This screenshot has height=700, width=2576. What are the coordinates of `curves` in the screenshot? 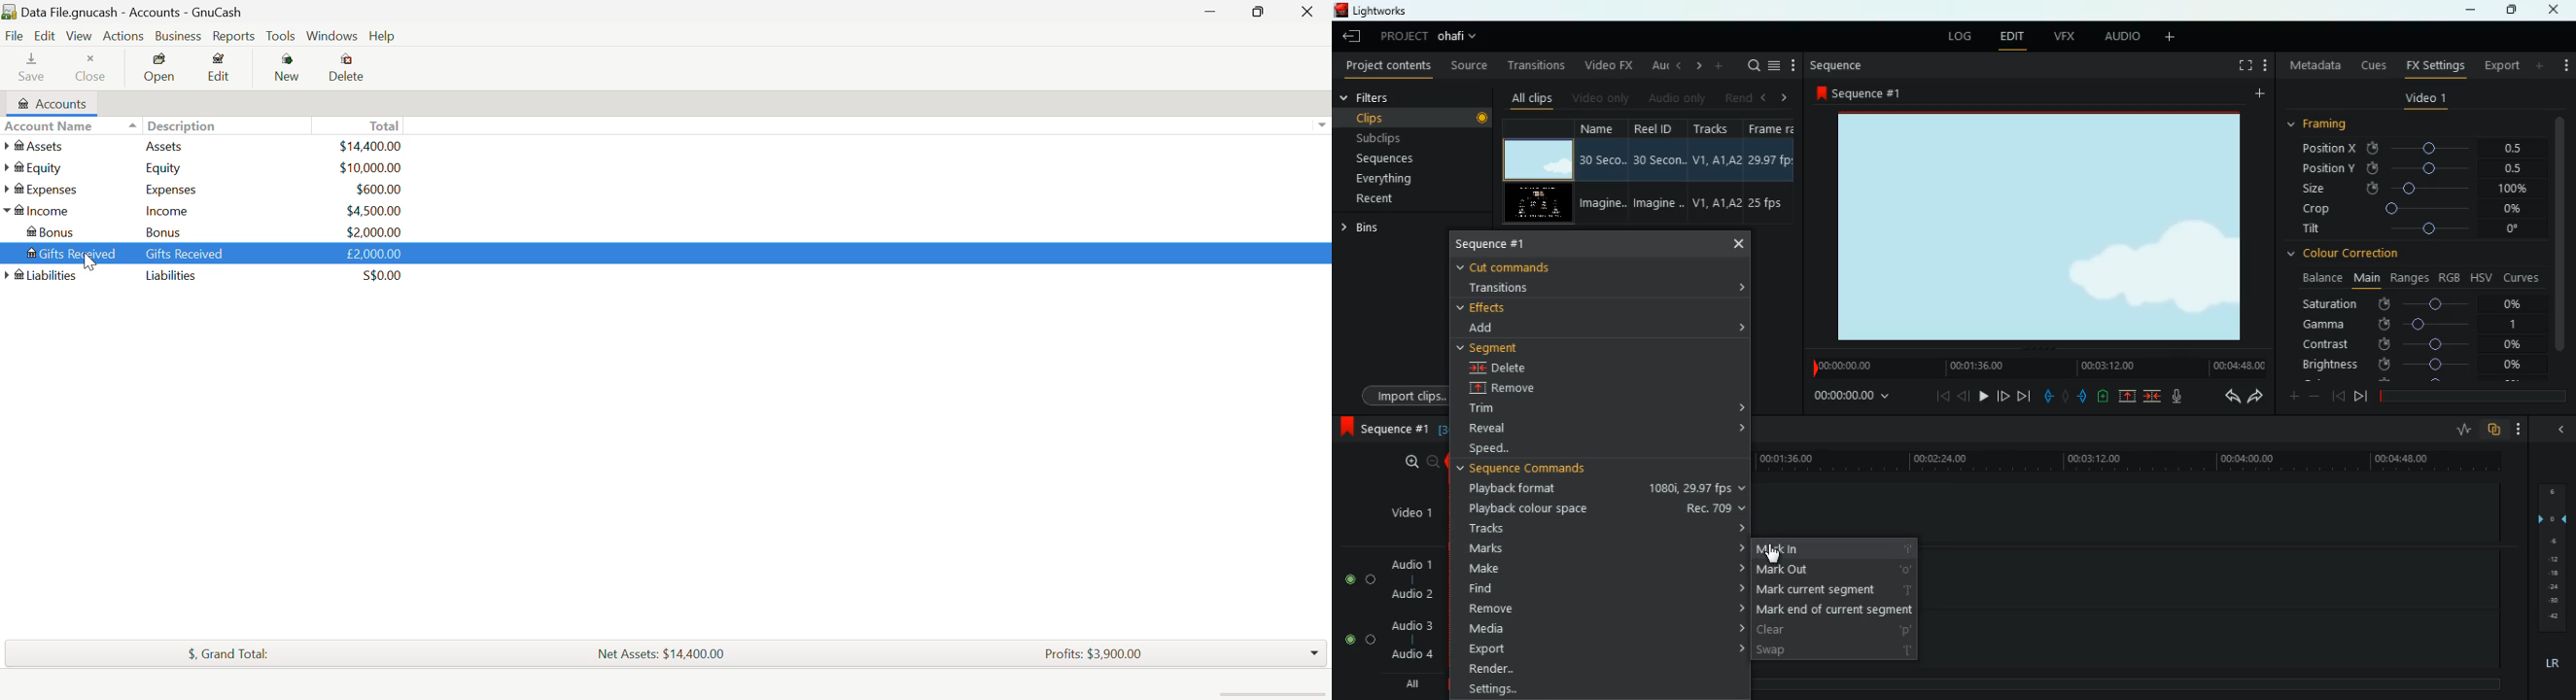 It's located at (2522, 277).